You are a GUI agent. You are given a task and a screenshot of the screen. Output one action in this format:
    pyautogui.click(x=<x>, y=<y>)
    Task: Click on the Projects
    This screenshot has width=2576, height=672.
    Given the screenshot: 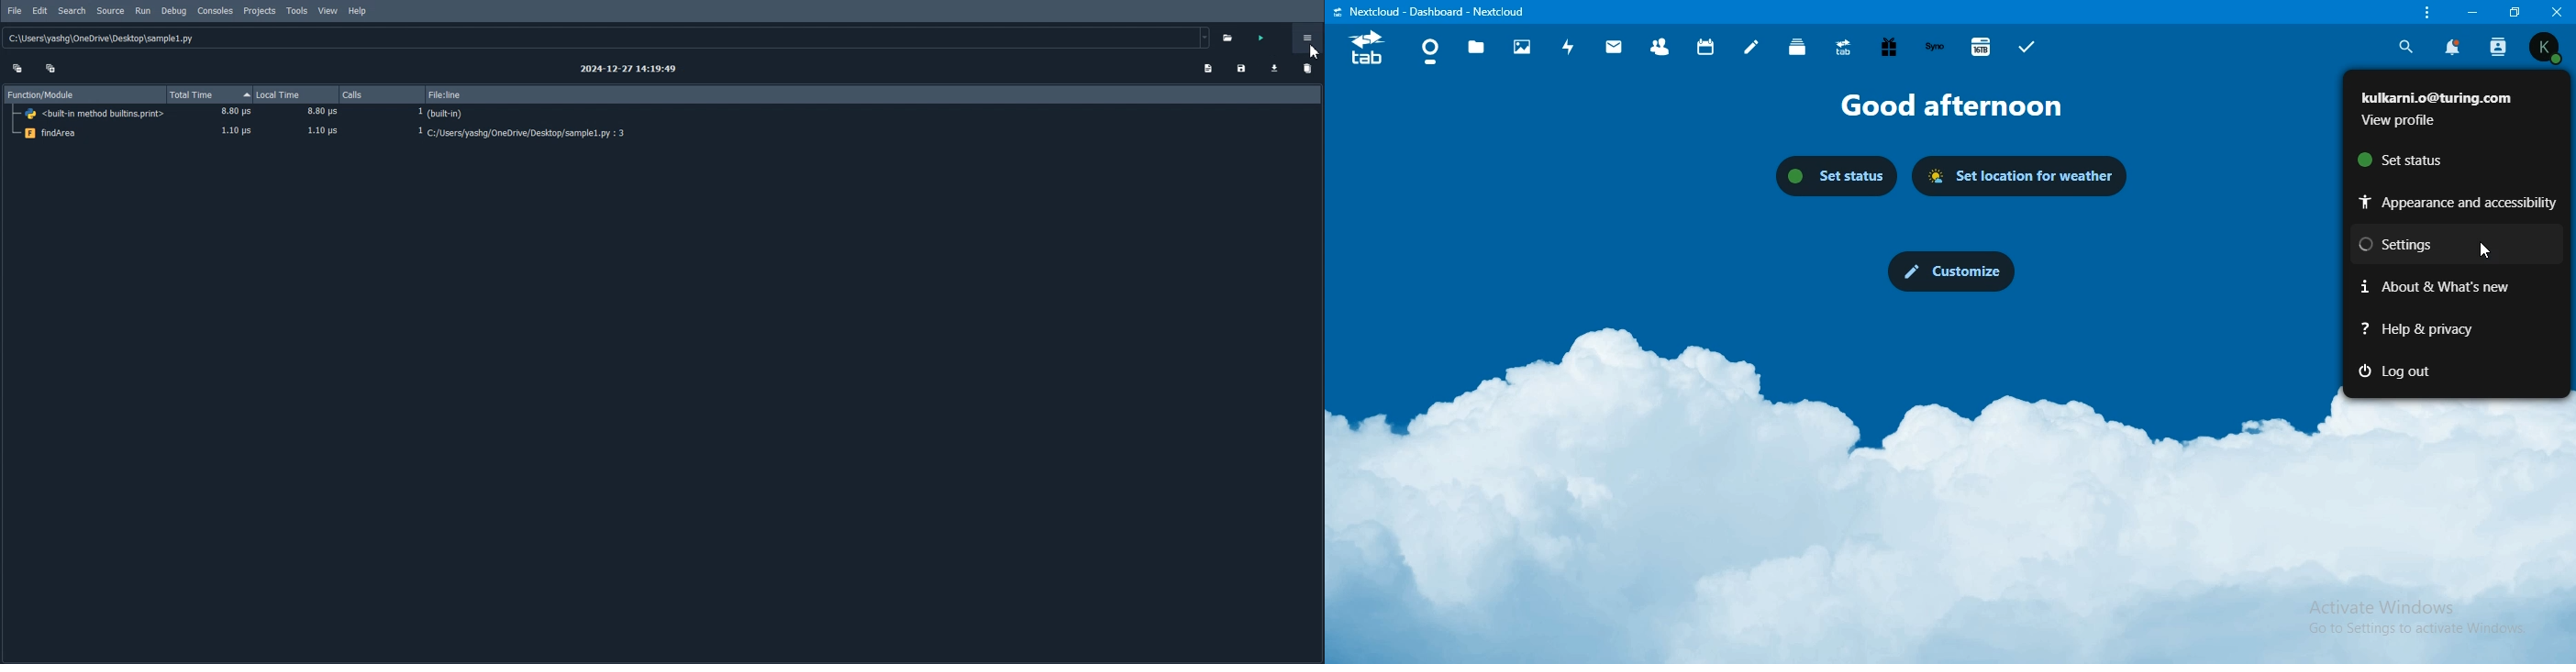 What is the action you would take?
    pyautogui.click(x=259, y=11)
    